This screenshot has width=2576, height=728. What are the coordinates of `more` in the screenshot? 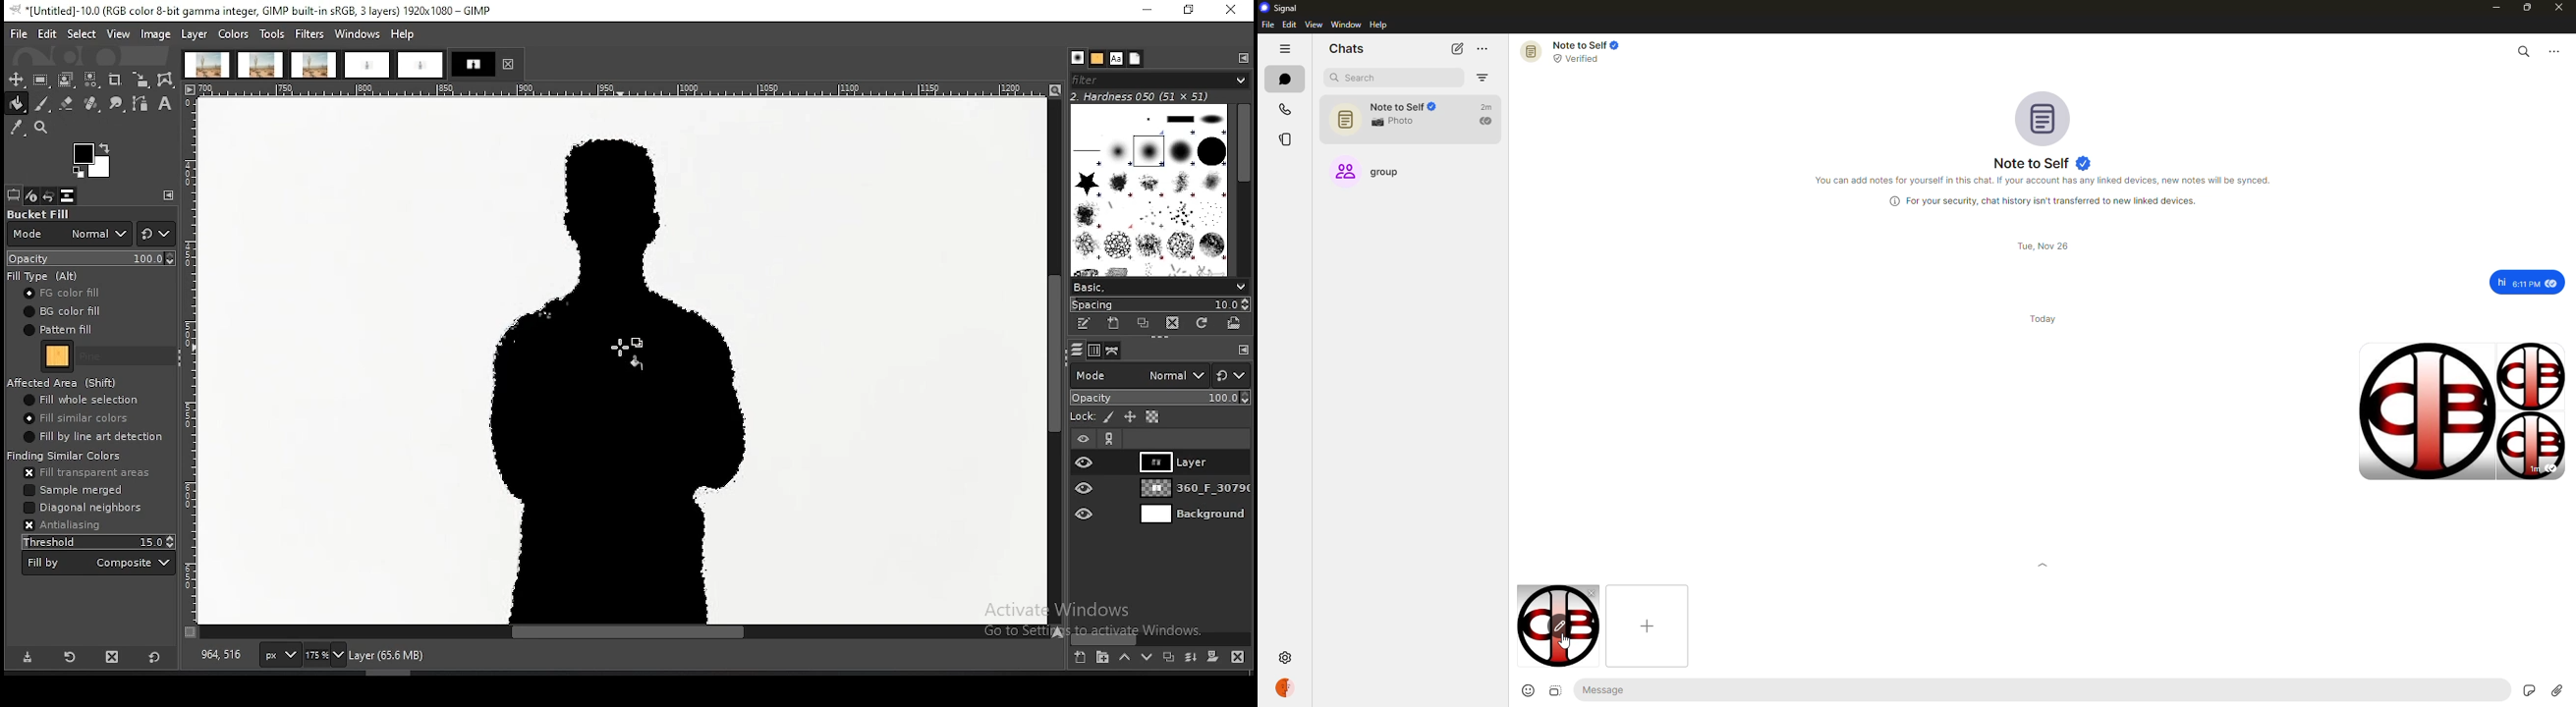 It's located at (2557, 52).